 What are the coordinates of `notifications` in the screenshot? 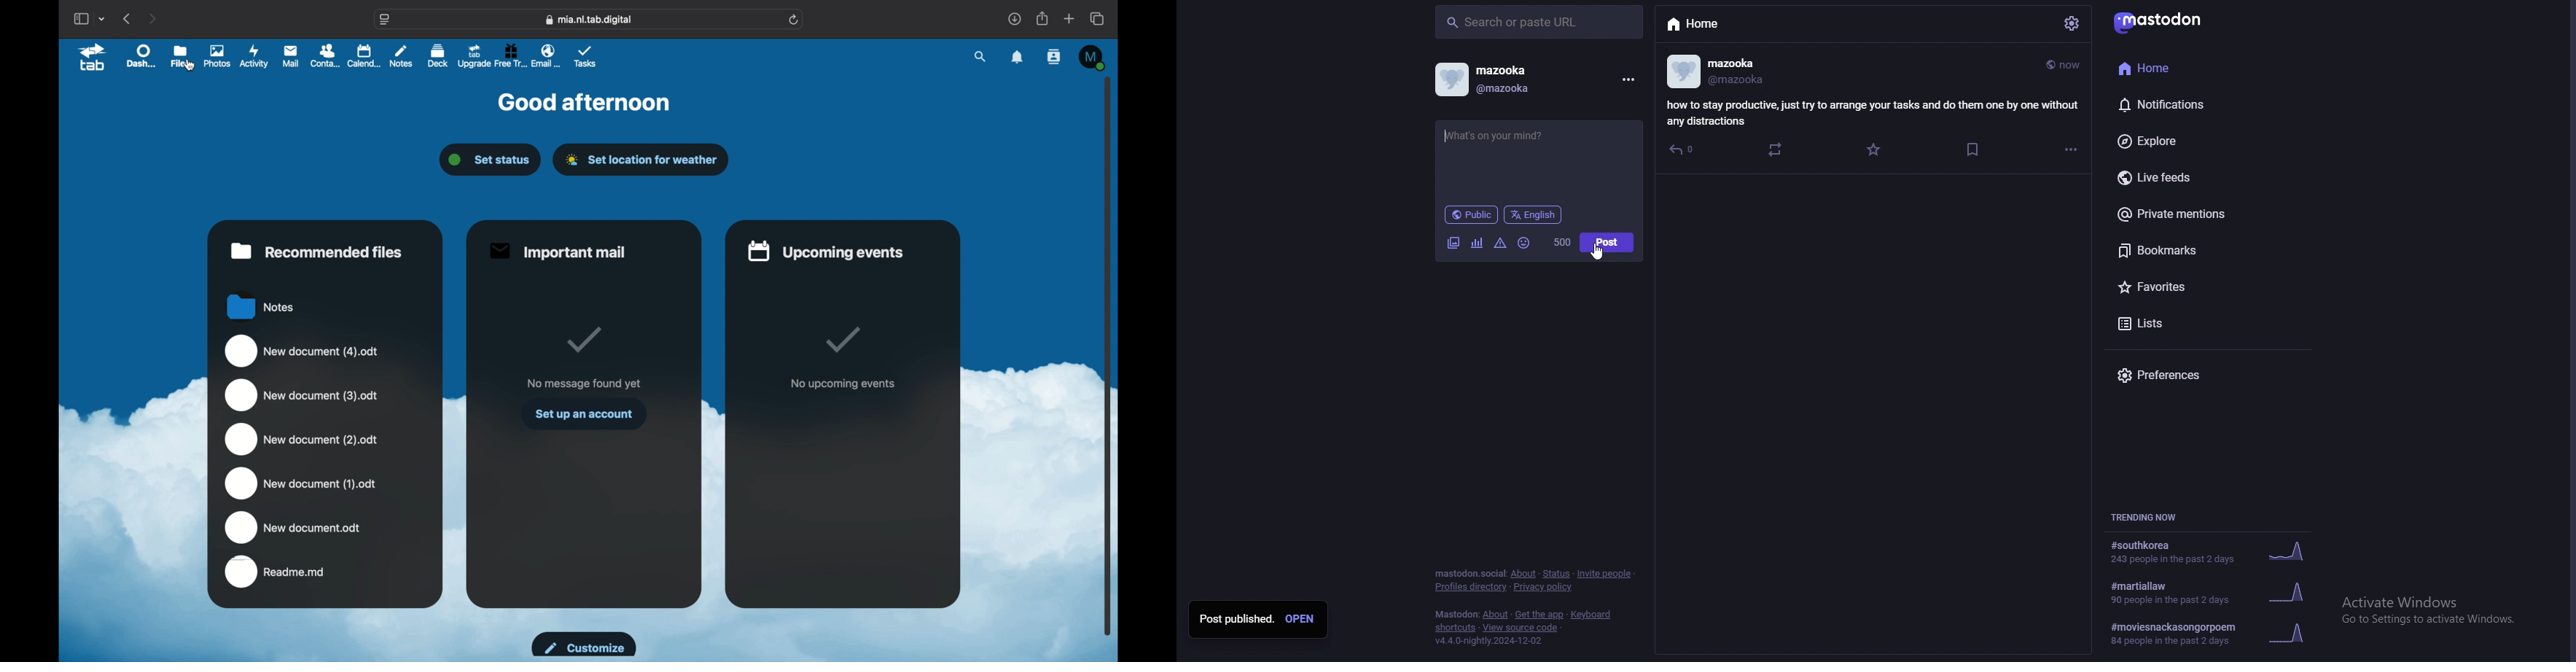 It's located at (1018, 58).